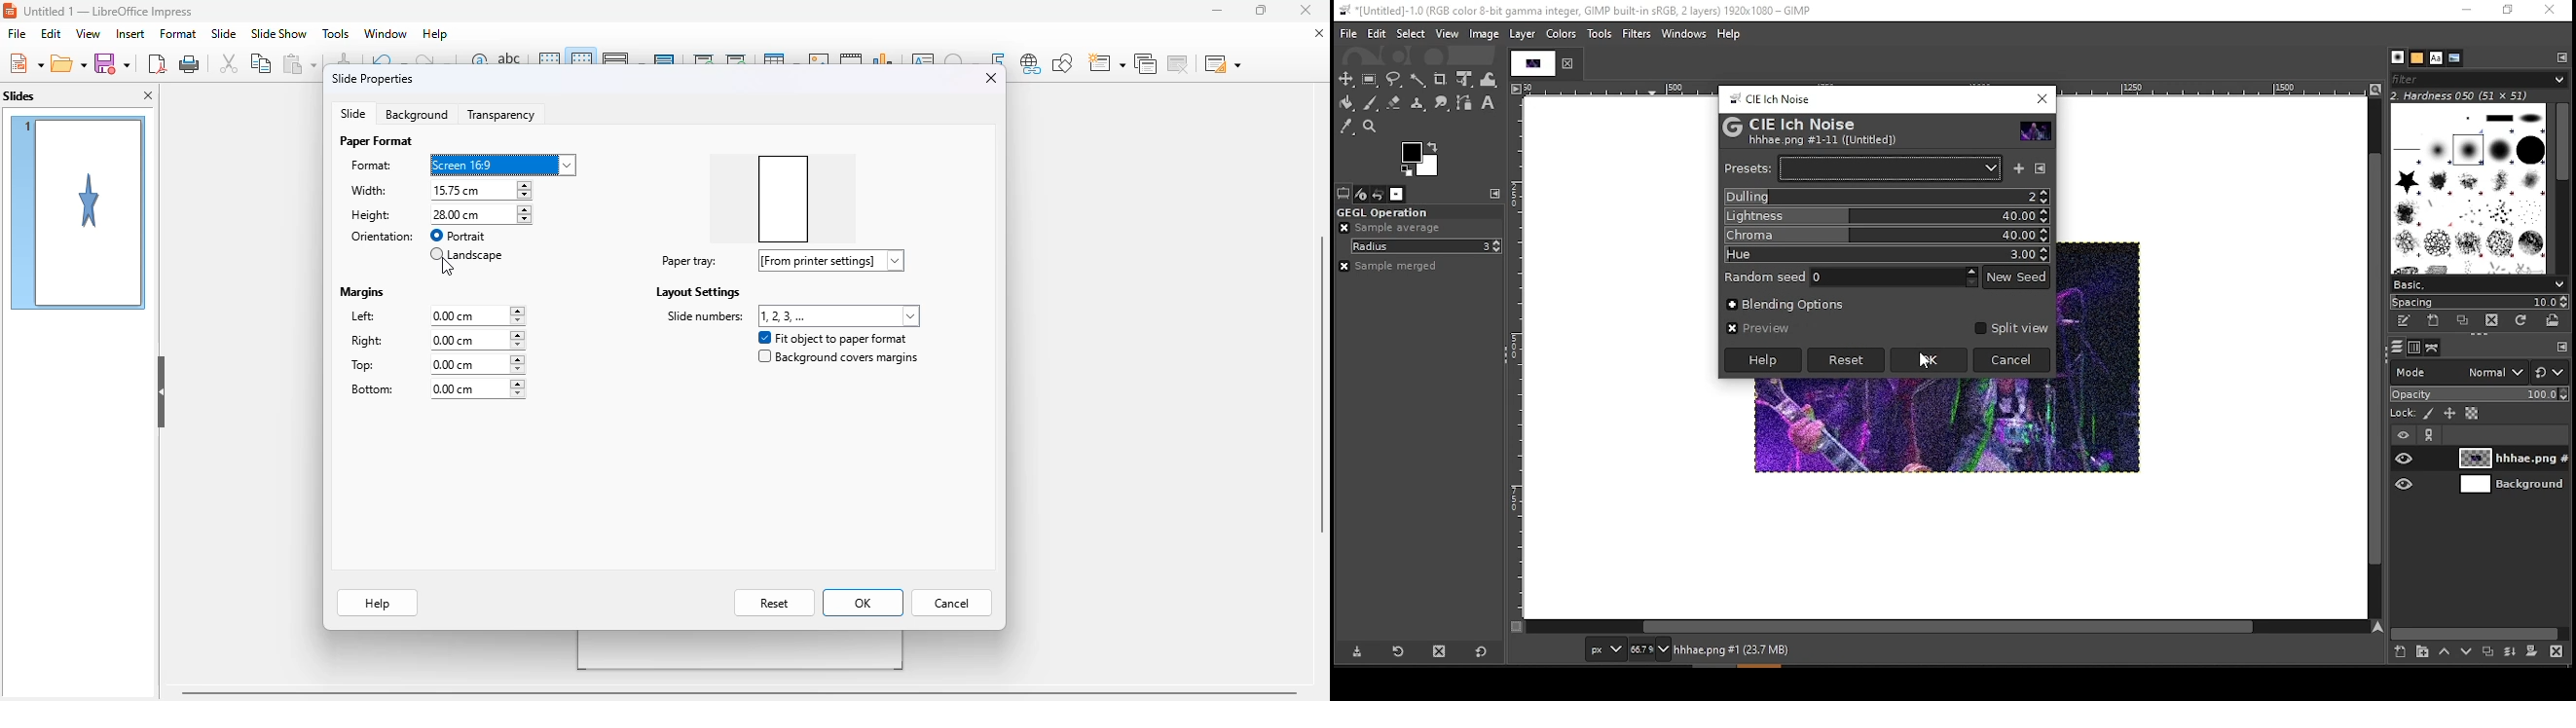 The width and height of the screenshot is (2576, 728). I want to click on preview thumbnail, so click(2040, 130).